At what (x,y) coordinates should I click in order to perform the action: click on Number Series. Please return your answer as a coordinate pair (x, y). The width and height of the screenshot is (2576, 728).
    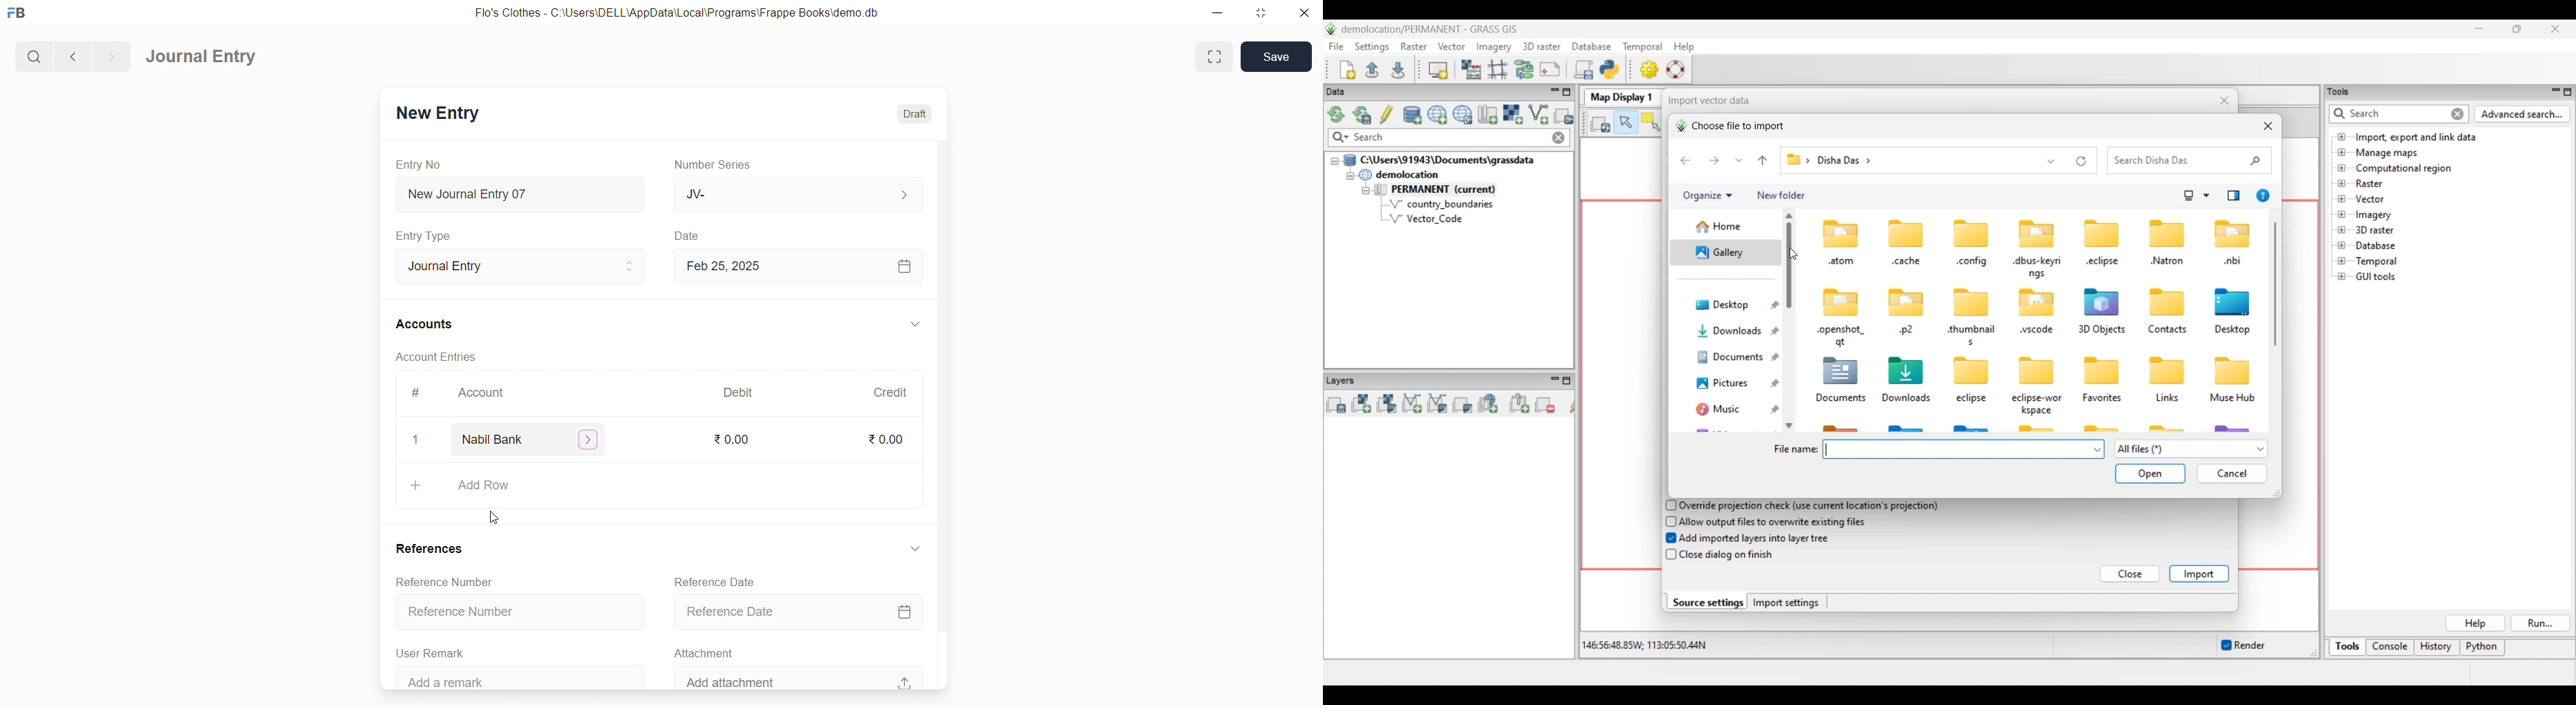
    Looking at the image, I should click on (717, 165).